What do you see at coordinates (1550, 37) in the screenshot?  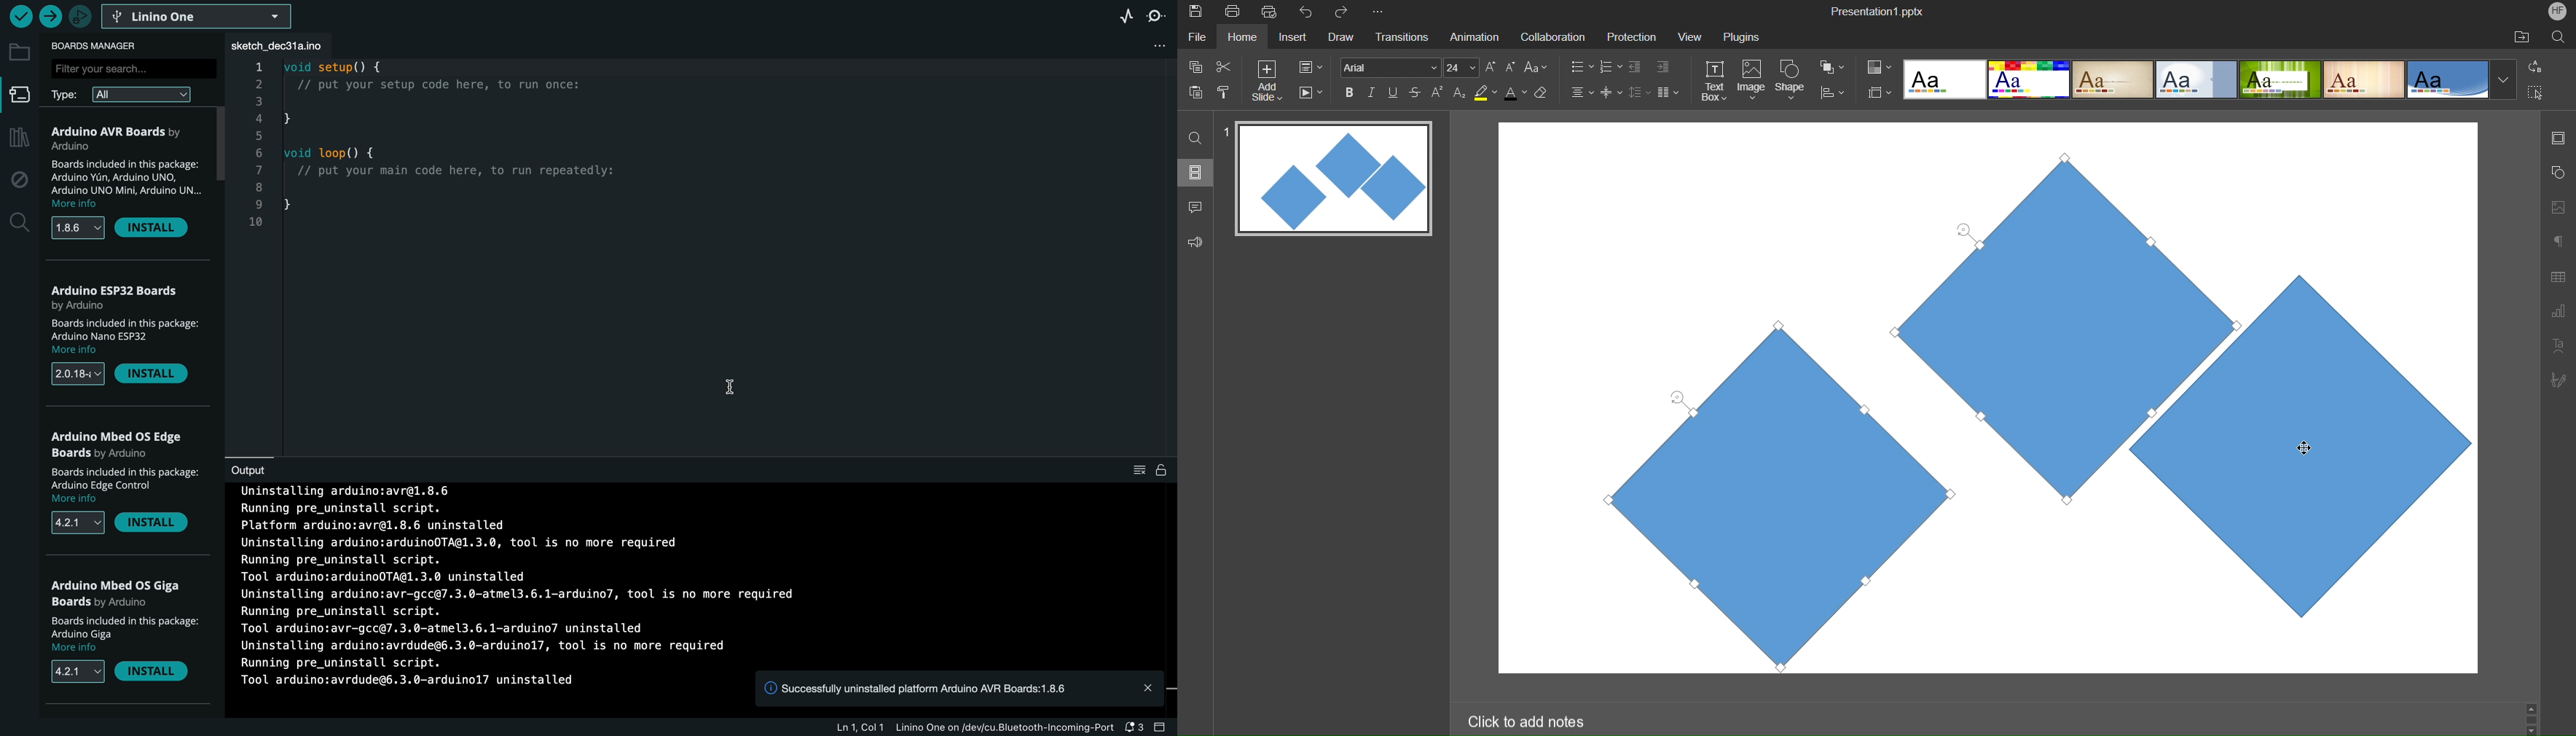 I see `Collaboration` at bounding box center [1550, 37].